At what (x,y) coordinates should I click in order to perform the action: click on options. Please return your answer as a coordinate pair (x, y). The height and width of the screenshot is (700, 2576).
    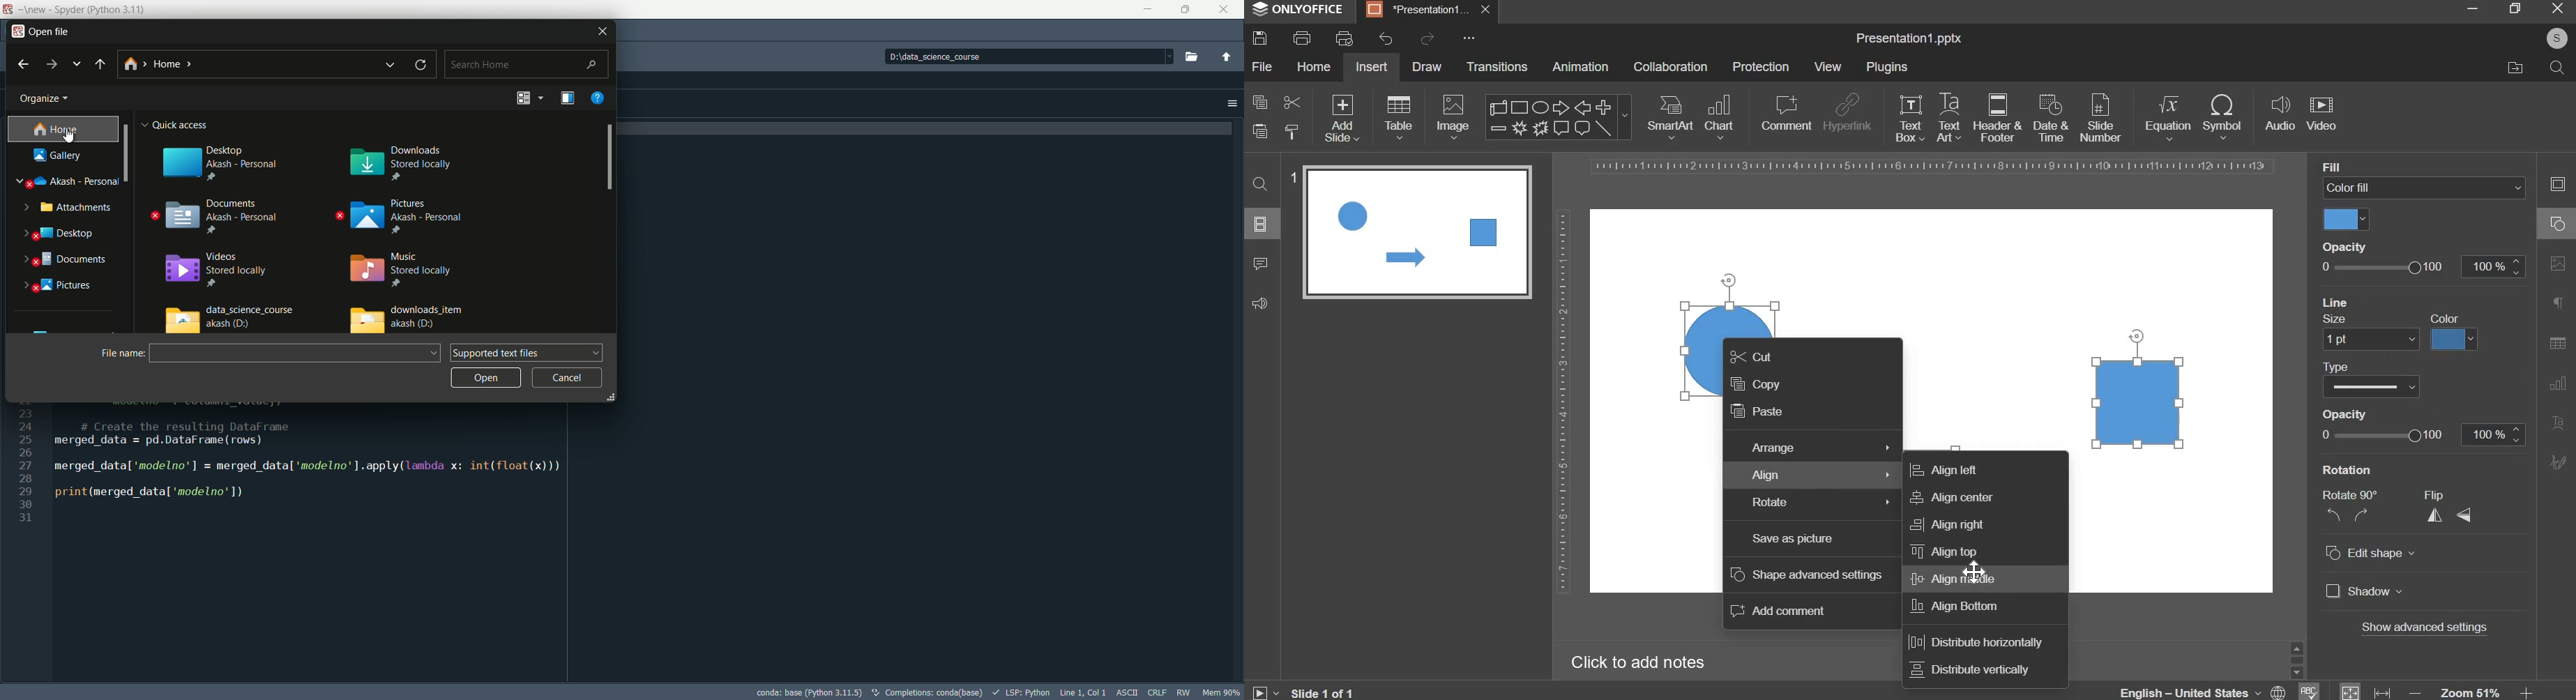
    Looking at the image, I should click on (1232, 103).